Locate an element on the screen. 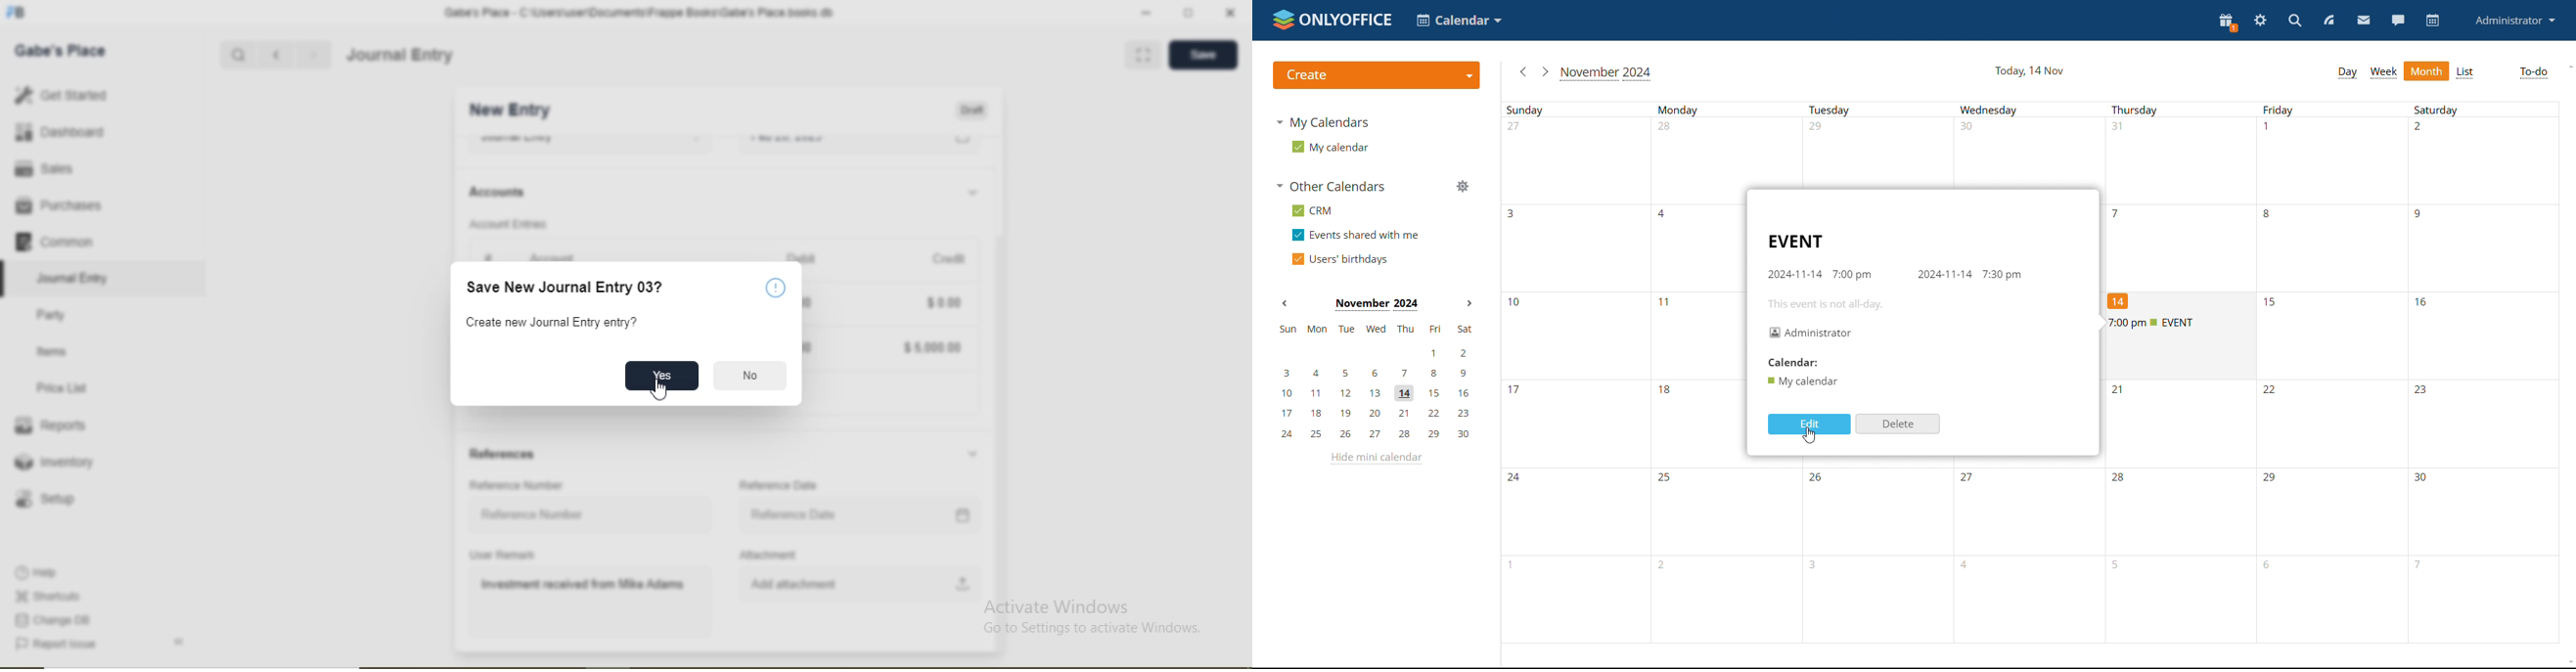 The width and height of the screenshot is (2576, 672). mail is located at coordinates (2363, 21).